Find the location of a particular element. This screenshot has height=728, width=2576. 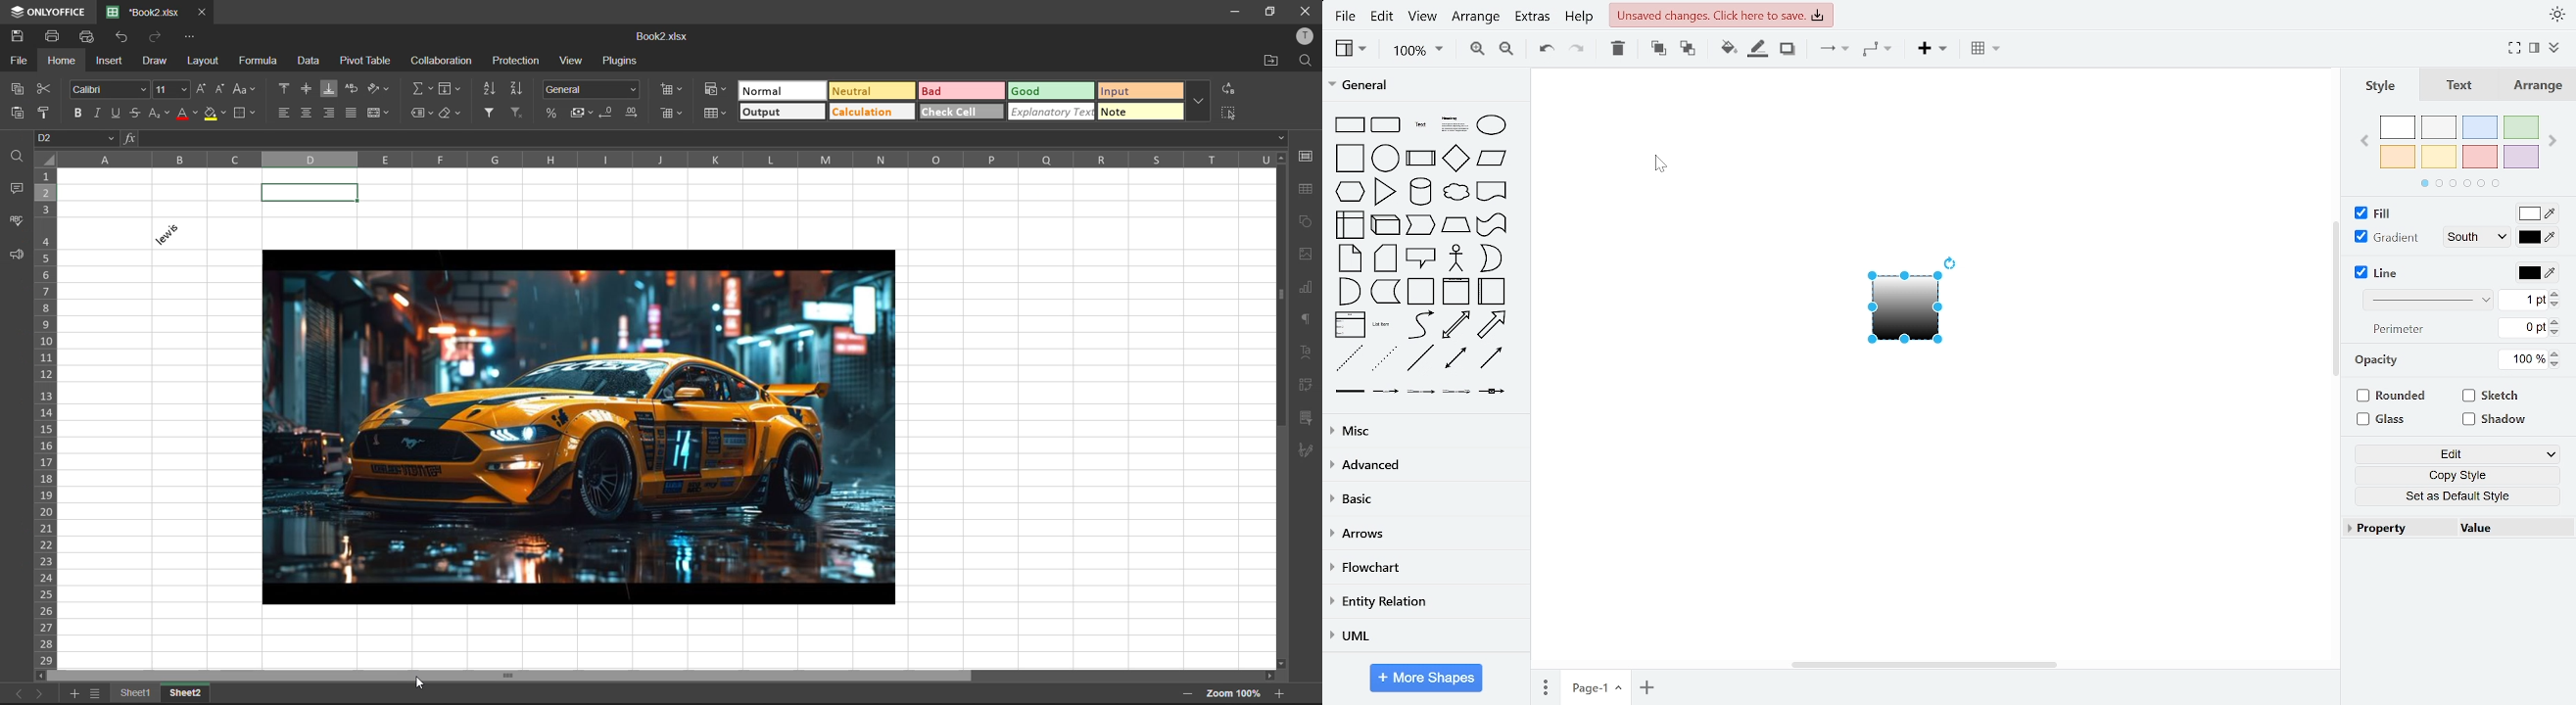

fill color is located at coordinates (1728, 50).